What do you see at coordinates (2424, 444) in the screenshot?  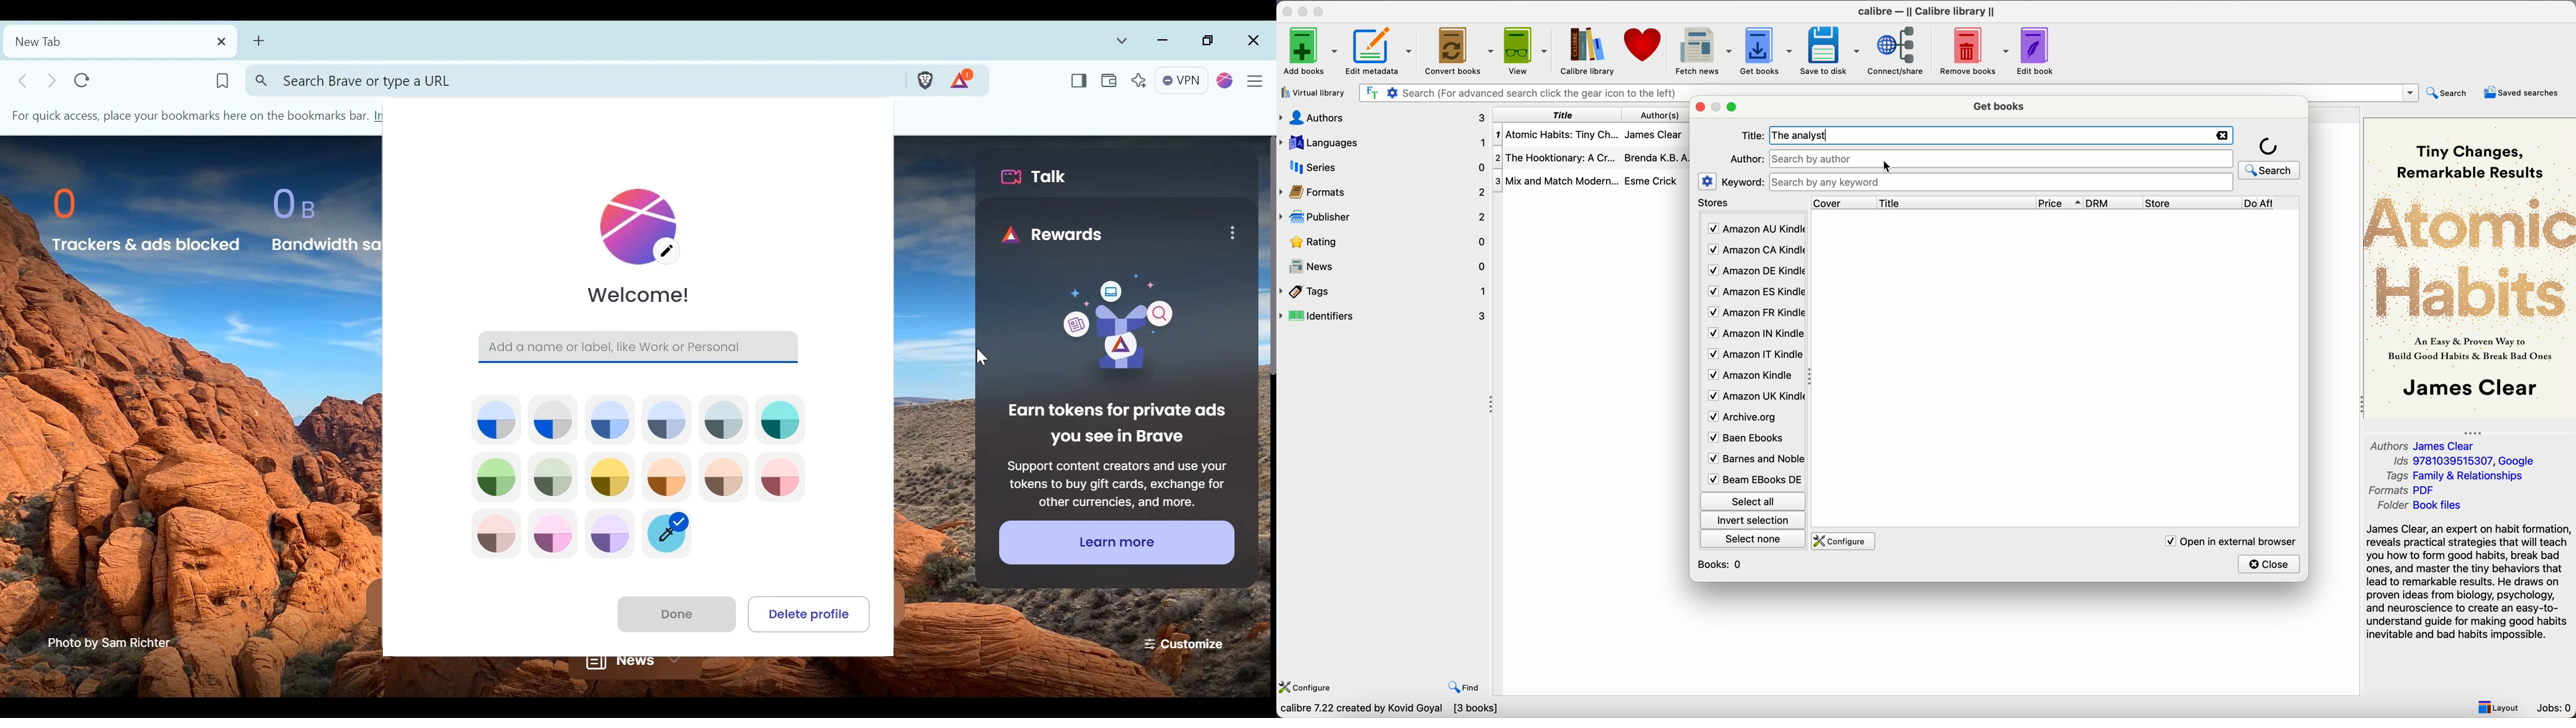 I see `Authors James Clear` at bounding box center [2424, 444].